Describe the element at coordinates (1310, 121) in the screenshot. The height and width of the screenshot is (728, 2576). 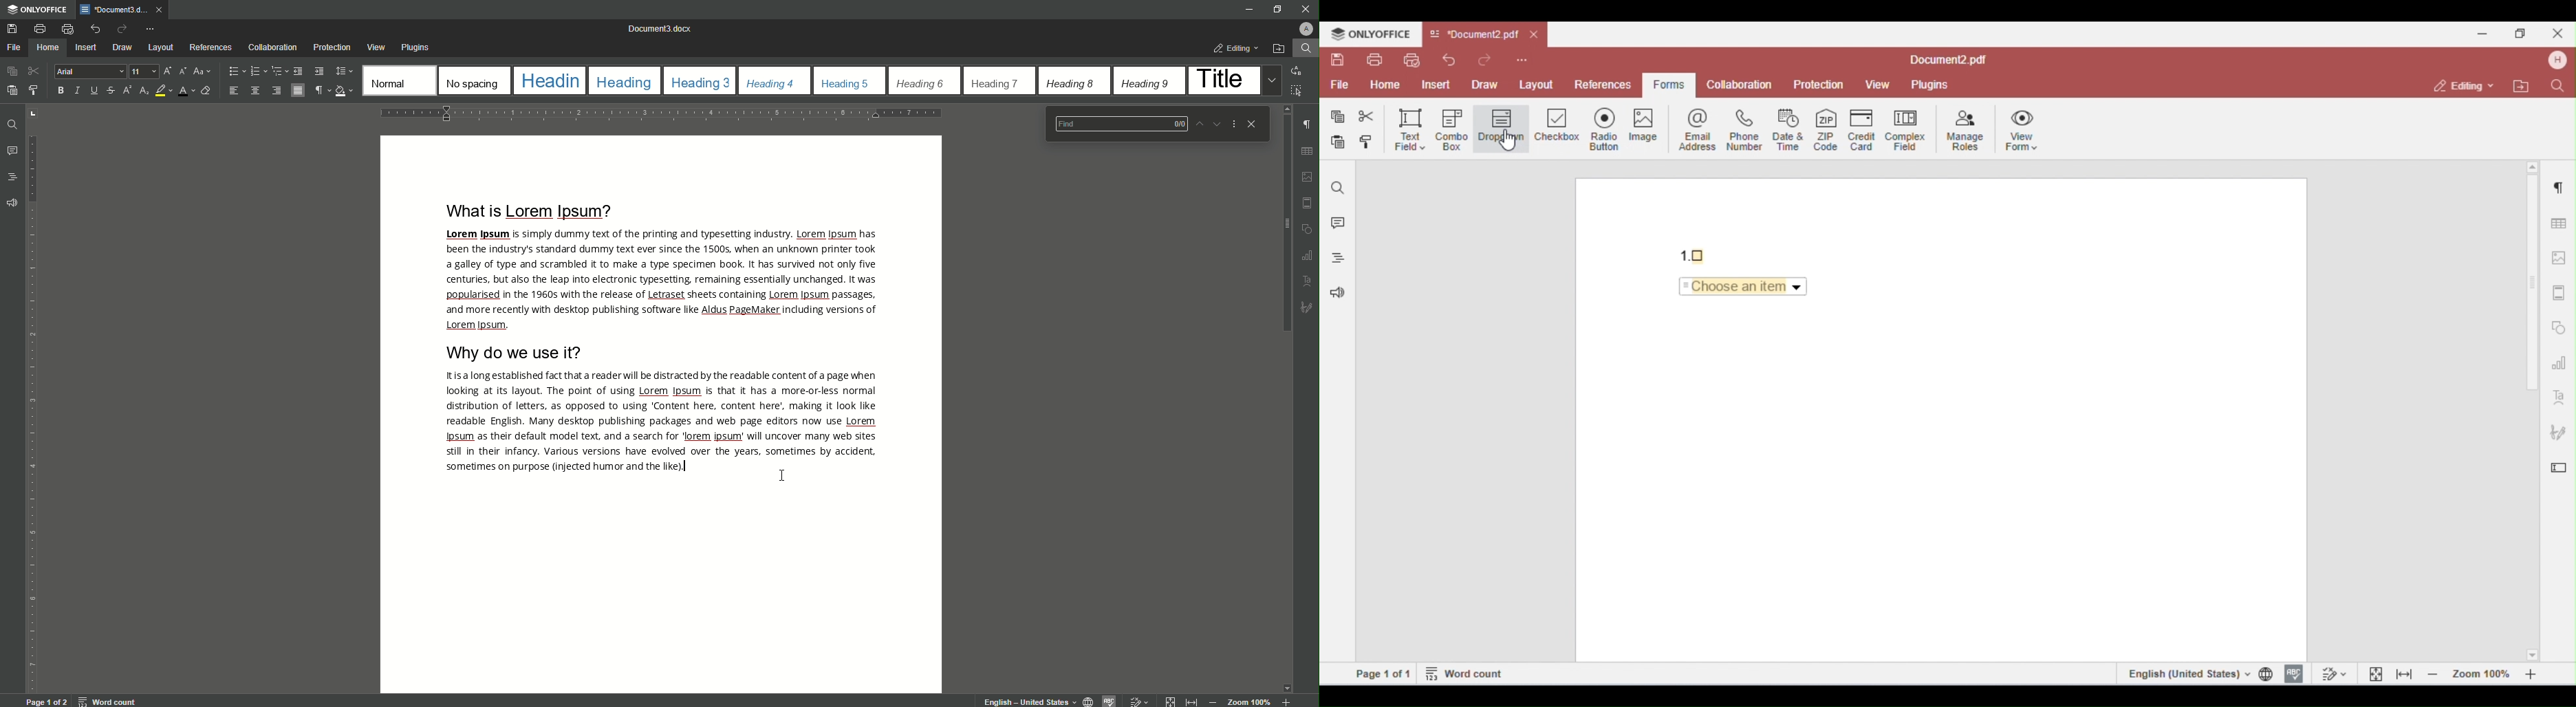
I see `paragraph check` at that location.